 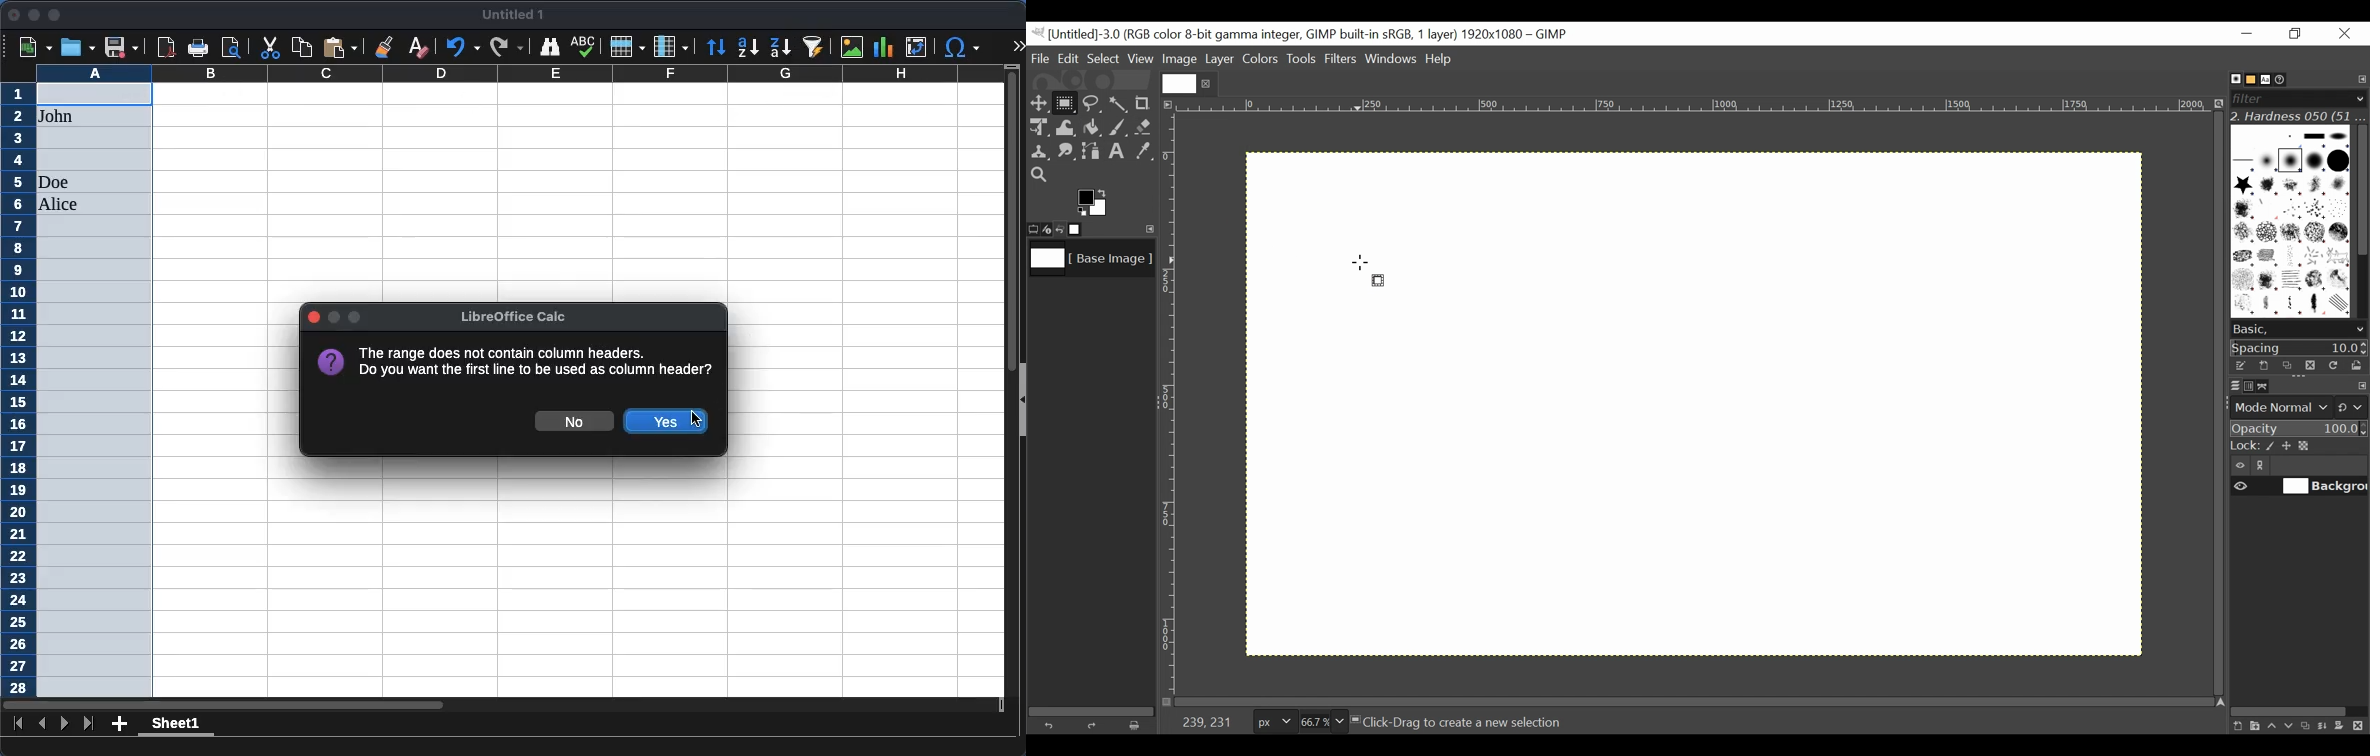 I want to click on Free Select tool, so click(x=1090, y=101).